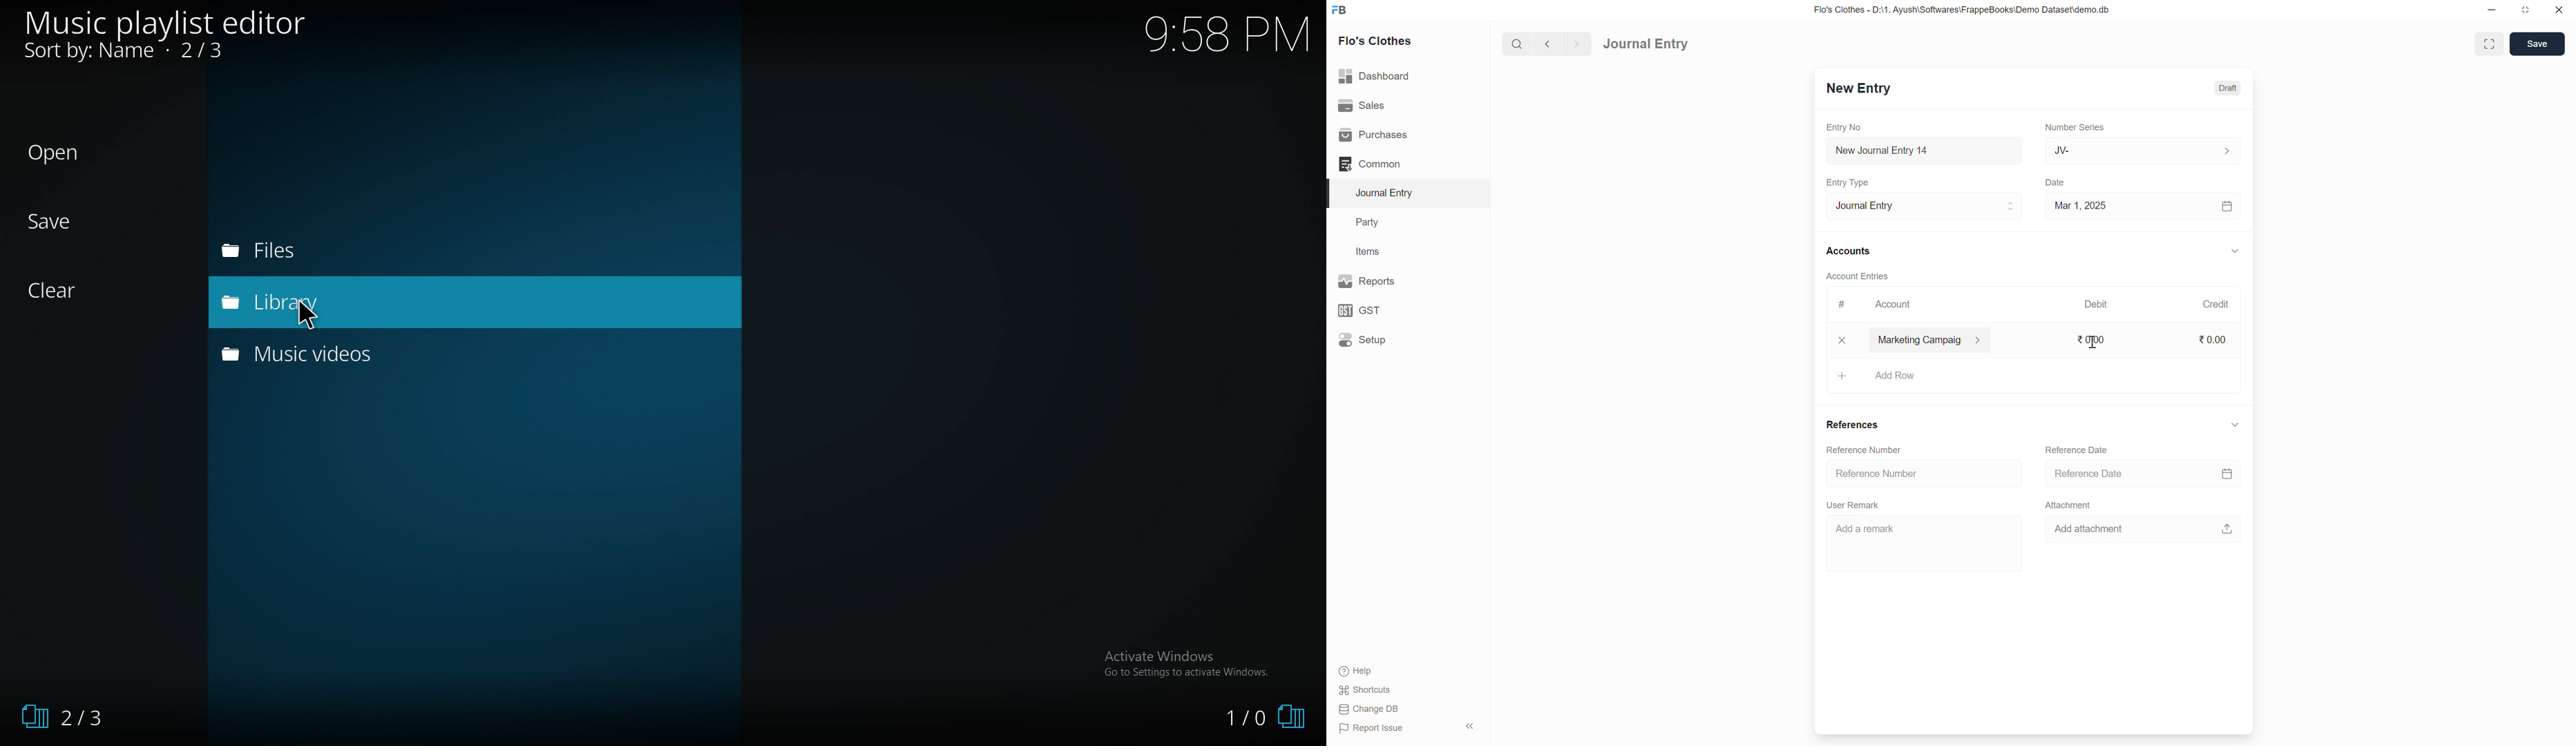  What do you see at coordinates (1862, 449) in the screenshot?
I see `Reference Number` at bounding box center [1862, 449].